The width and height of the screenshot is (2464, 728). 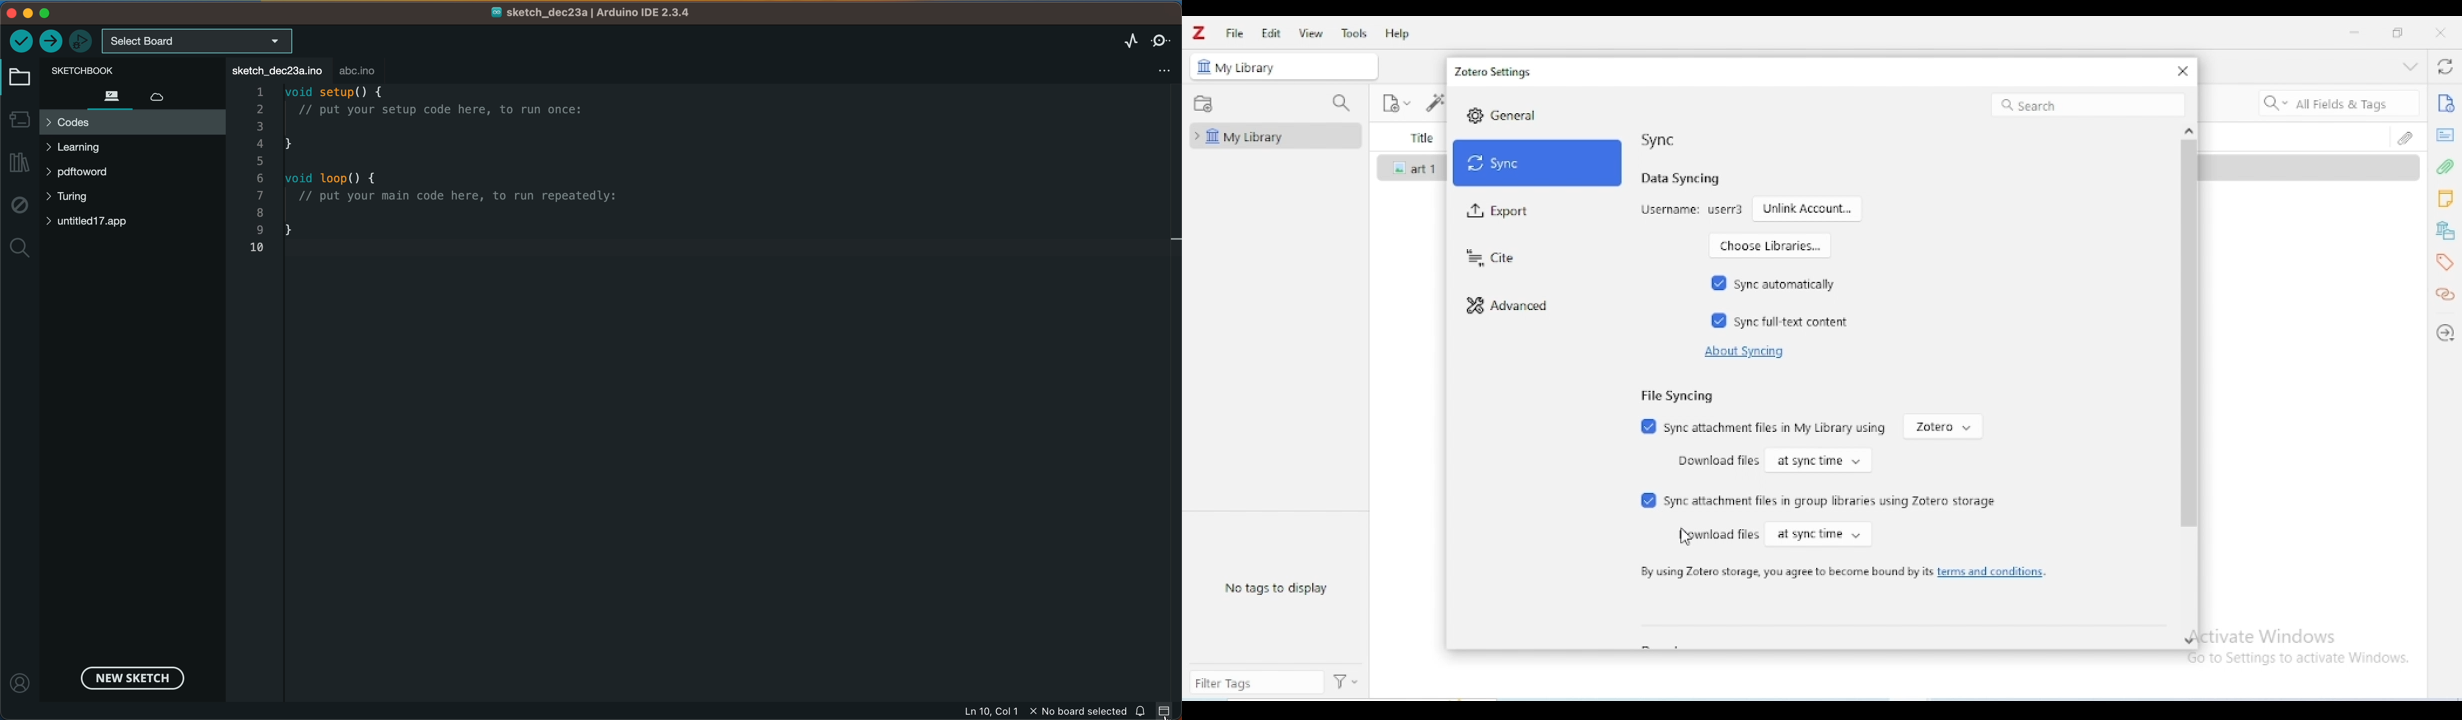 What do you see at coordinates (1769, 245) in the screenshot?
I see `choose libraries` at bounding box center [1769, 245].